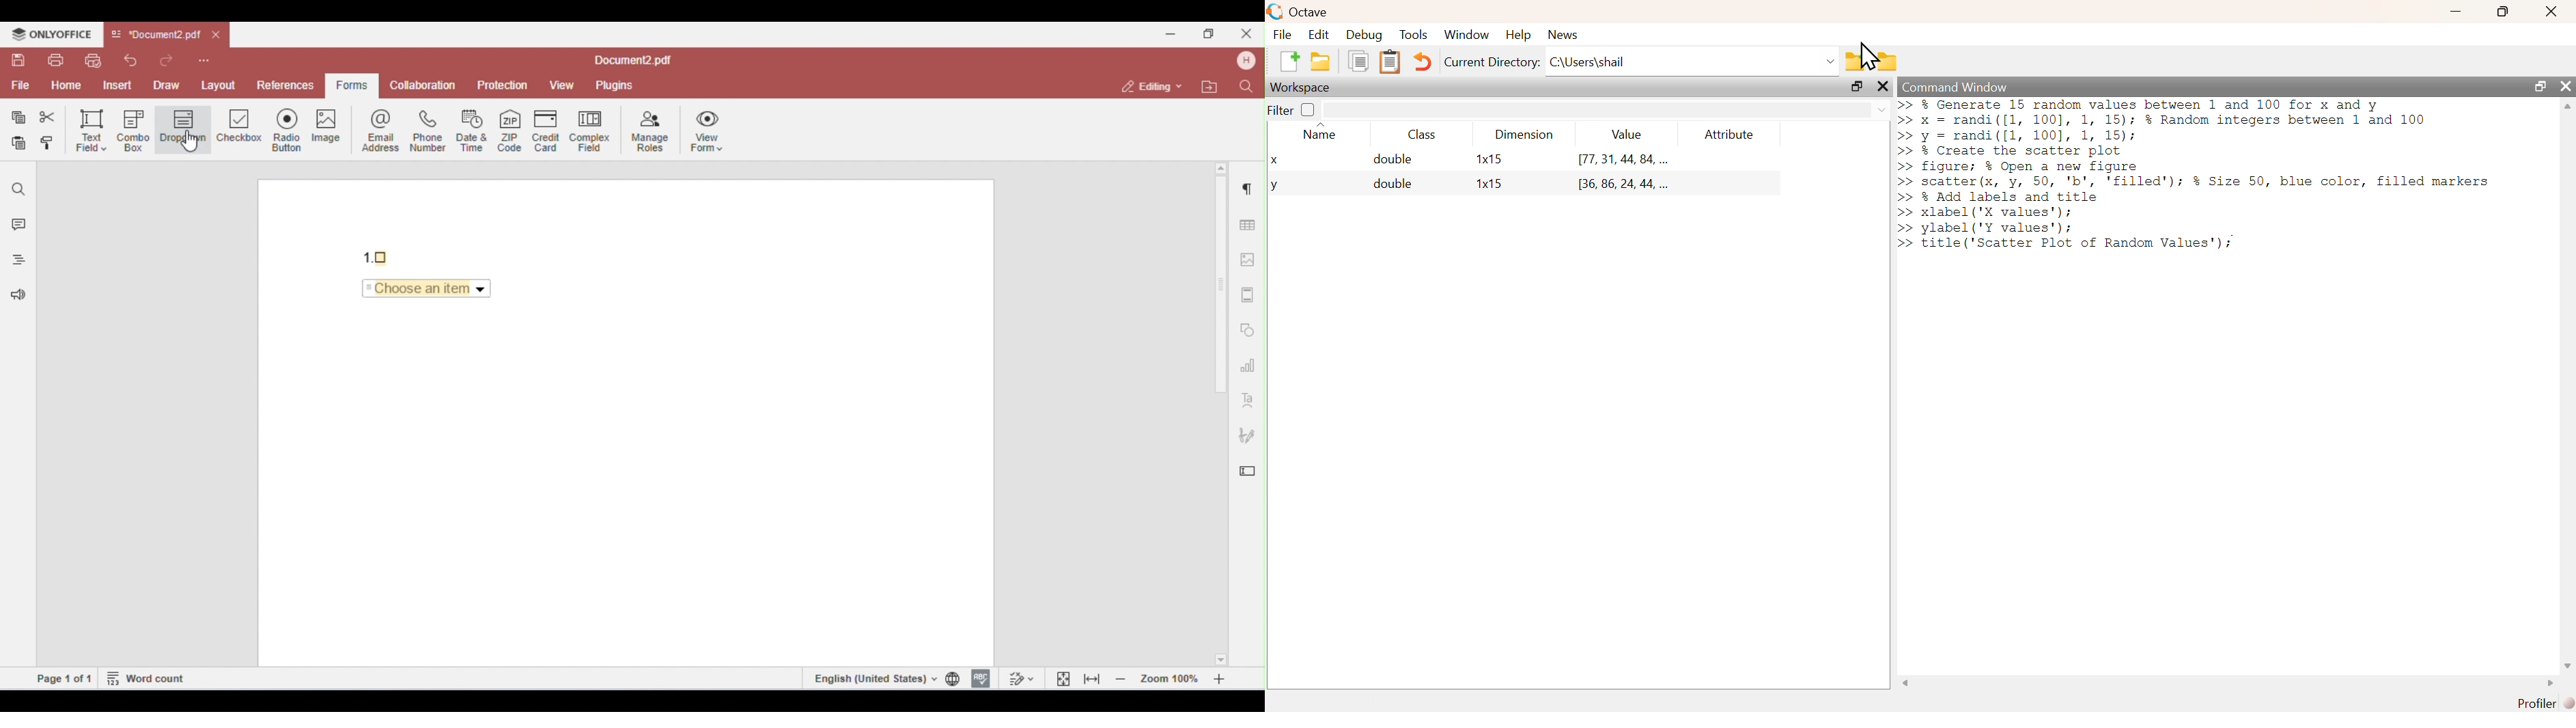 The height and width of the screenshot is (728, 2576). What do you see at coordinates (1526, 135) in the screenshot?
I see `Dimension` at bounding box center [1526, 135].